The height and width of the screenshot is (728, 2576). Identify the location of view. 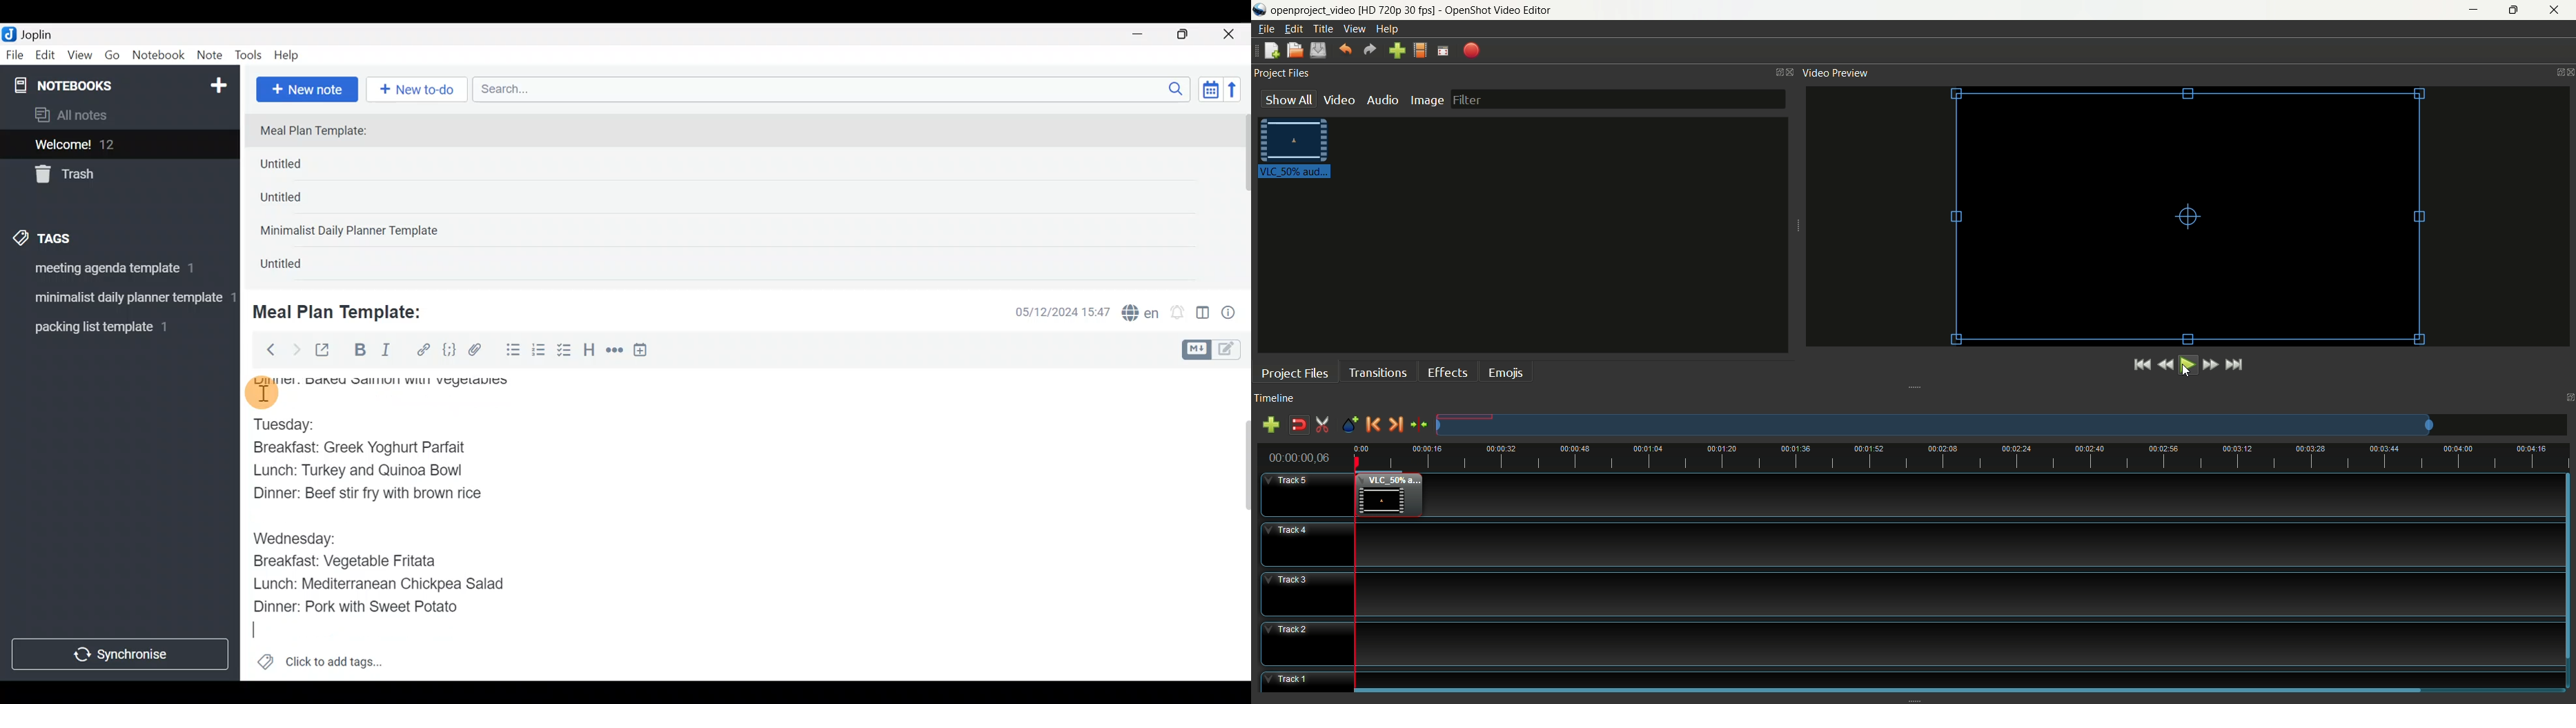
(1354, 30).